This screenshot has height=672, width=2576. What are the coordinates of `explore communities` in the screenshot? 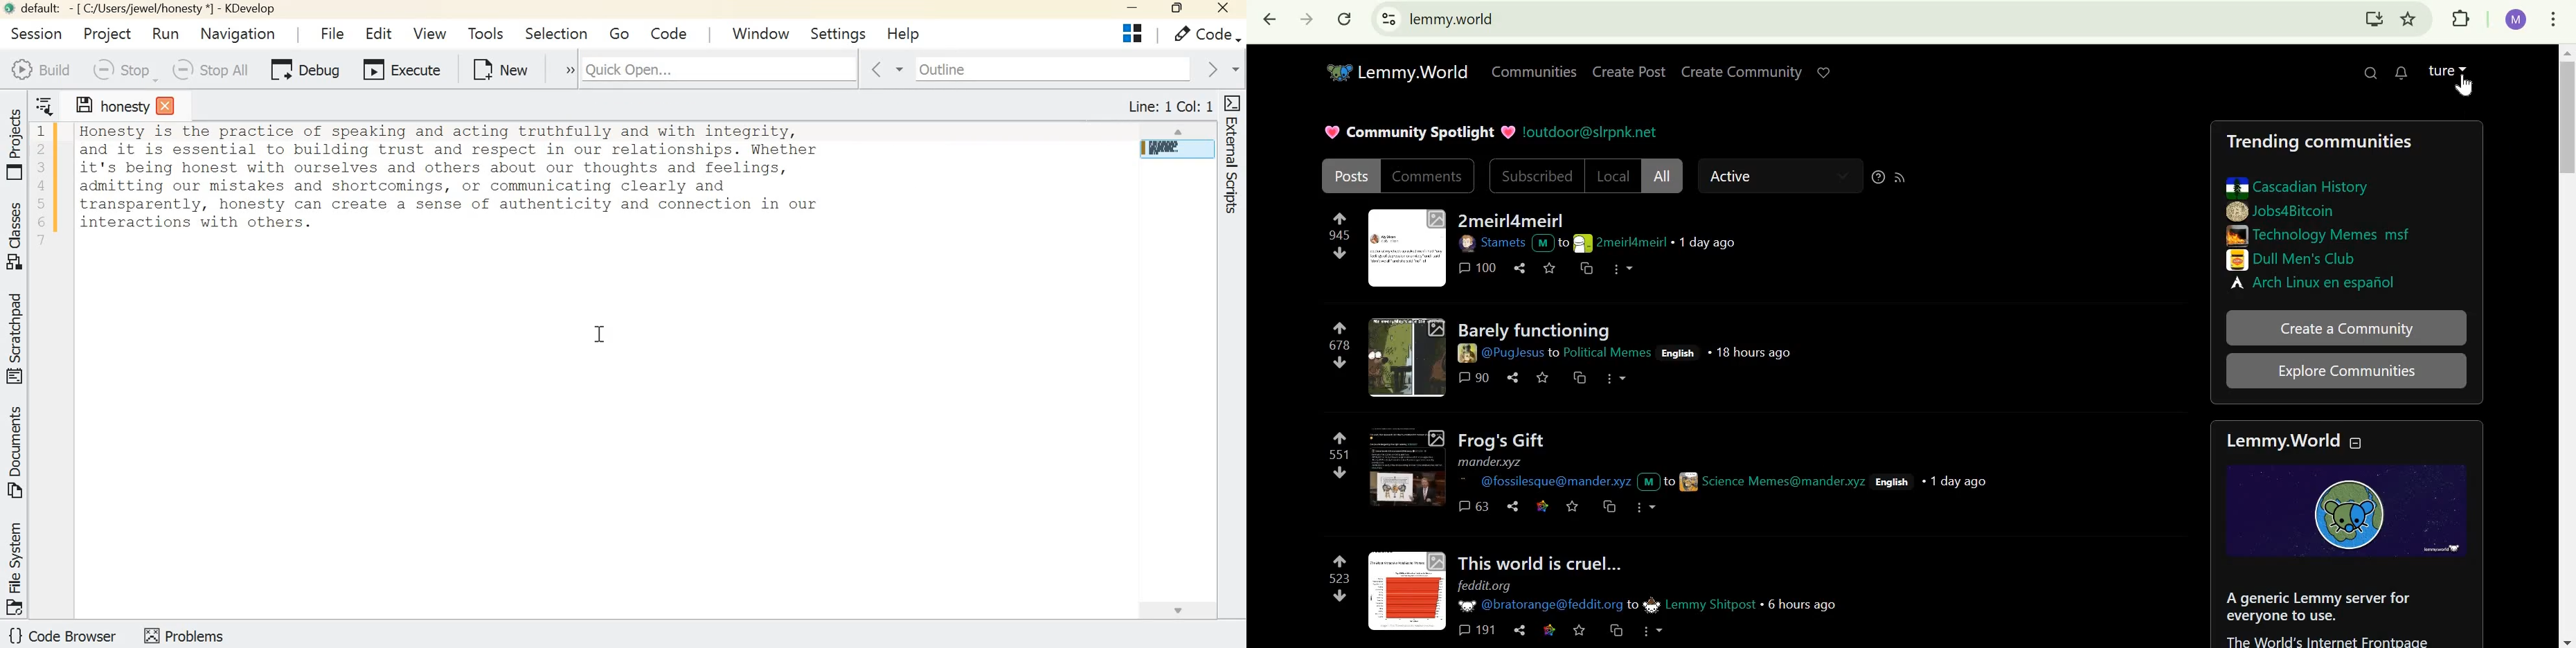 It's located at (2346, 371).